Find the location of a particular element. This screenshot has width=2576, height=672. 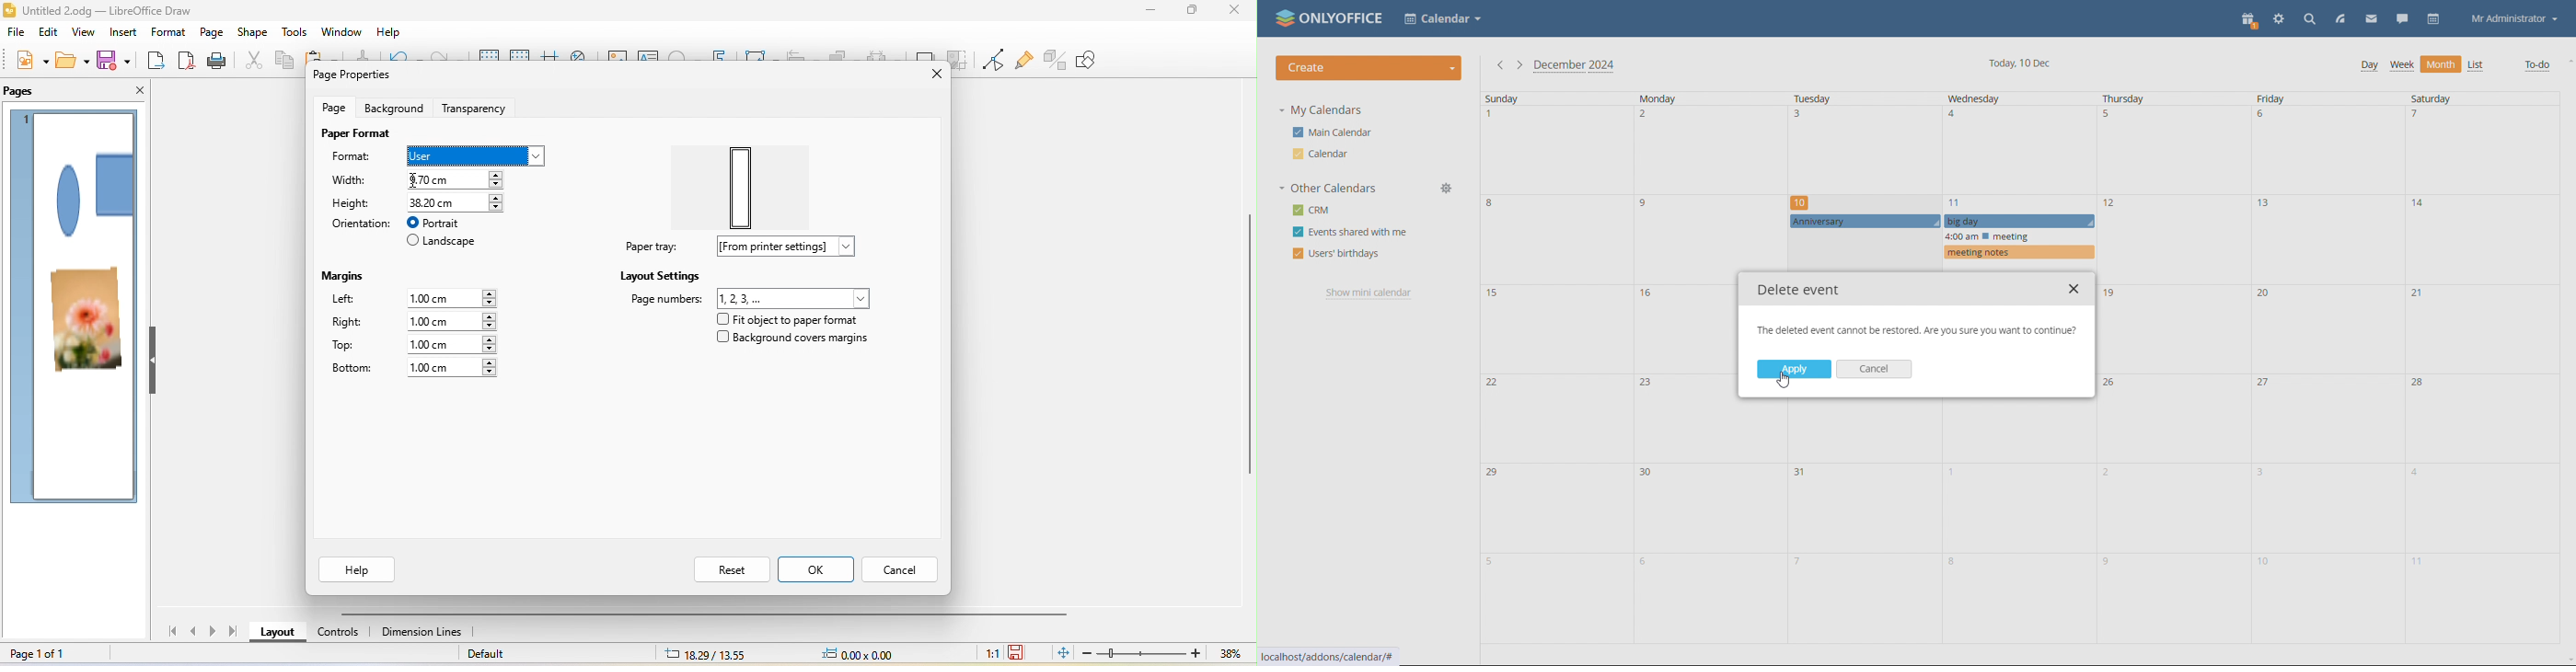

zoom is located at coordinates (1164, 654).